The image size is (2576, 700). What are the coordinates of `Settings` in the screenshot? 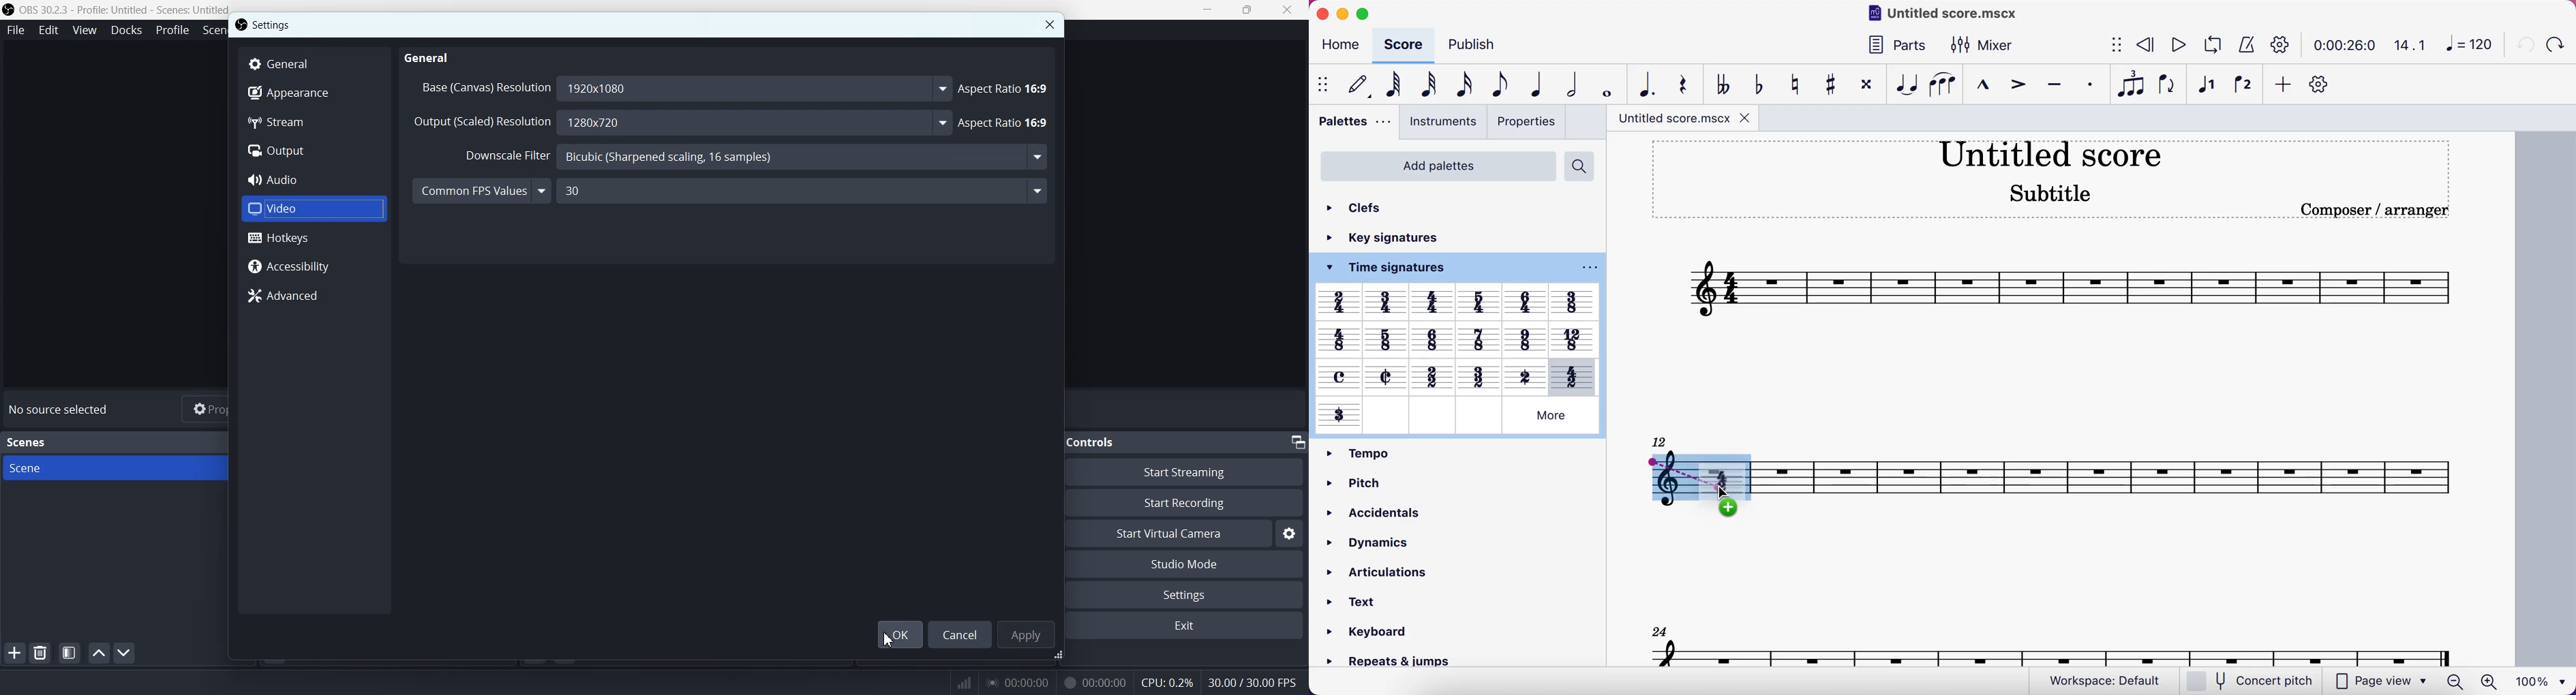 It's located at (1290, 533).